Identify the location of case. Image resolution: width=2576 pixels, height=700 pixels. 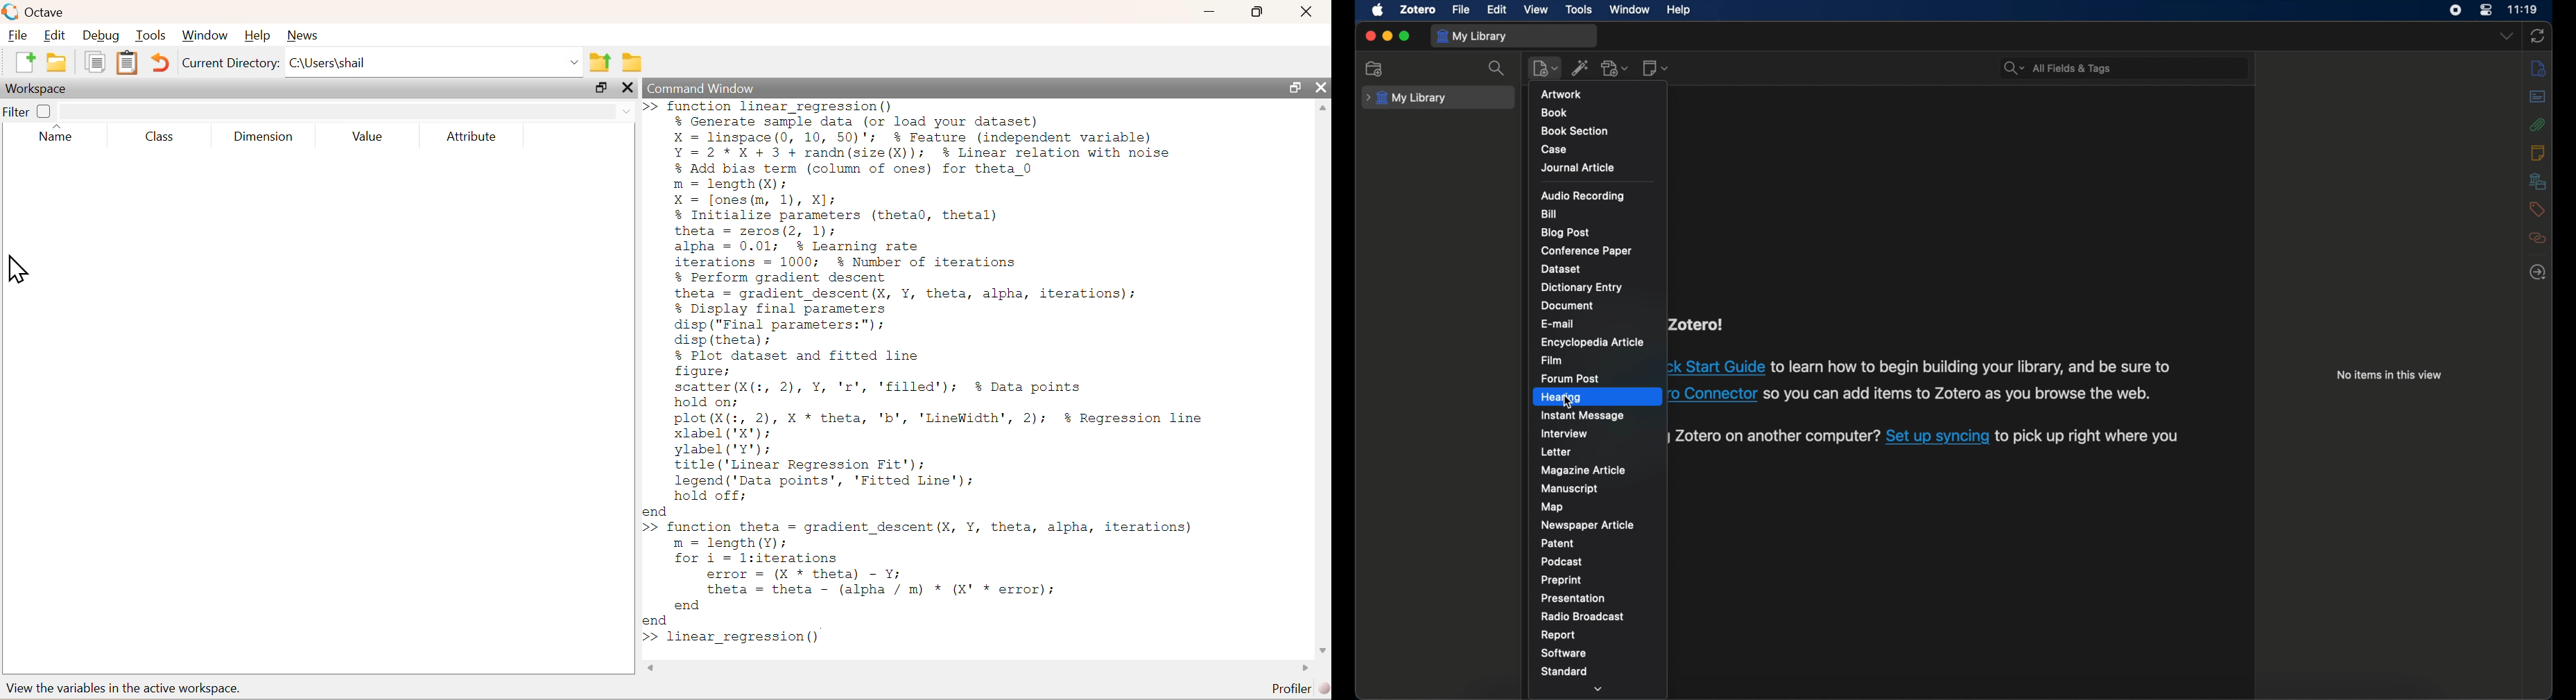
(1554, 150).